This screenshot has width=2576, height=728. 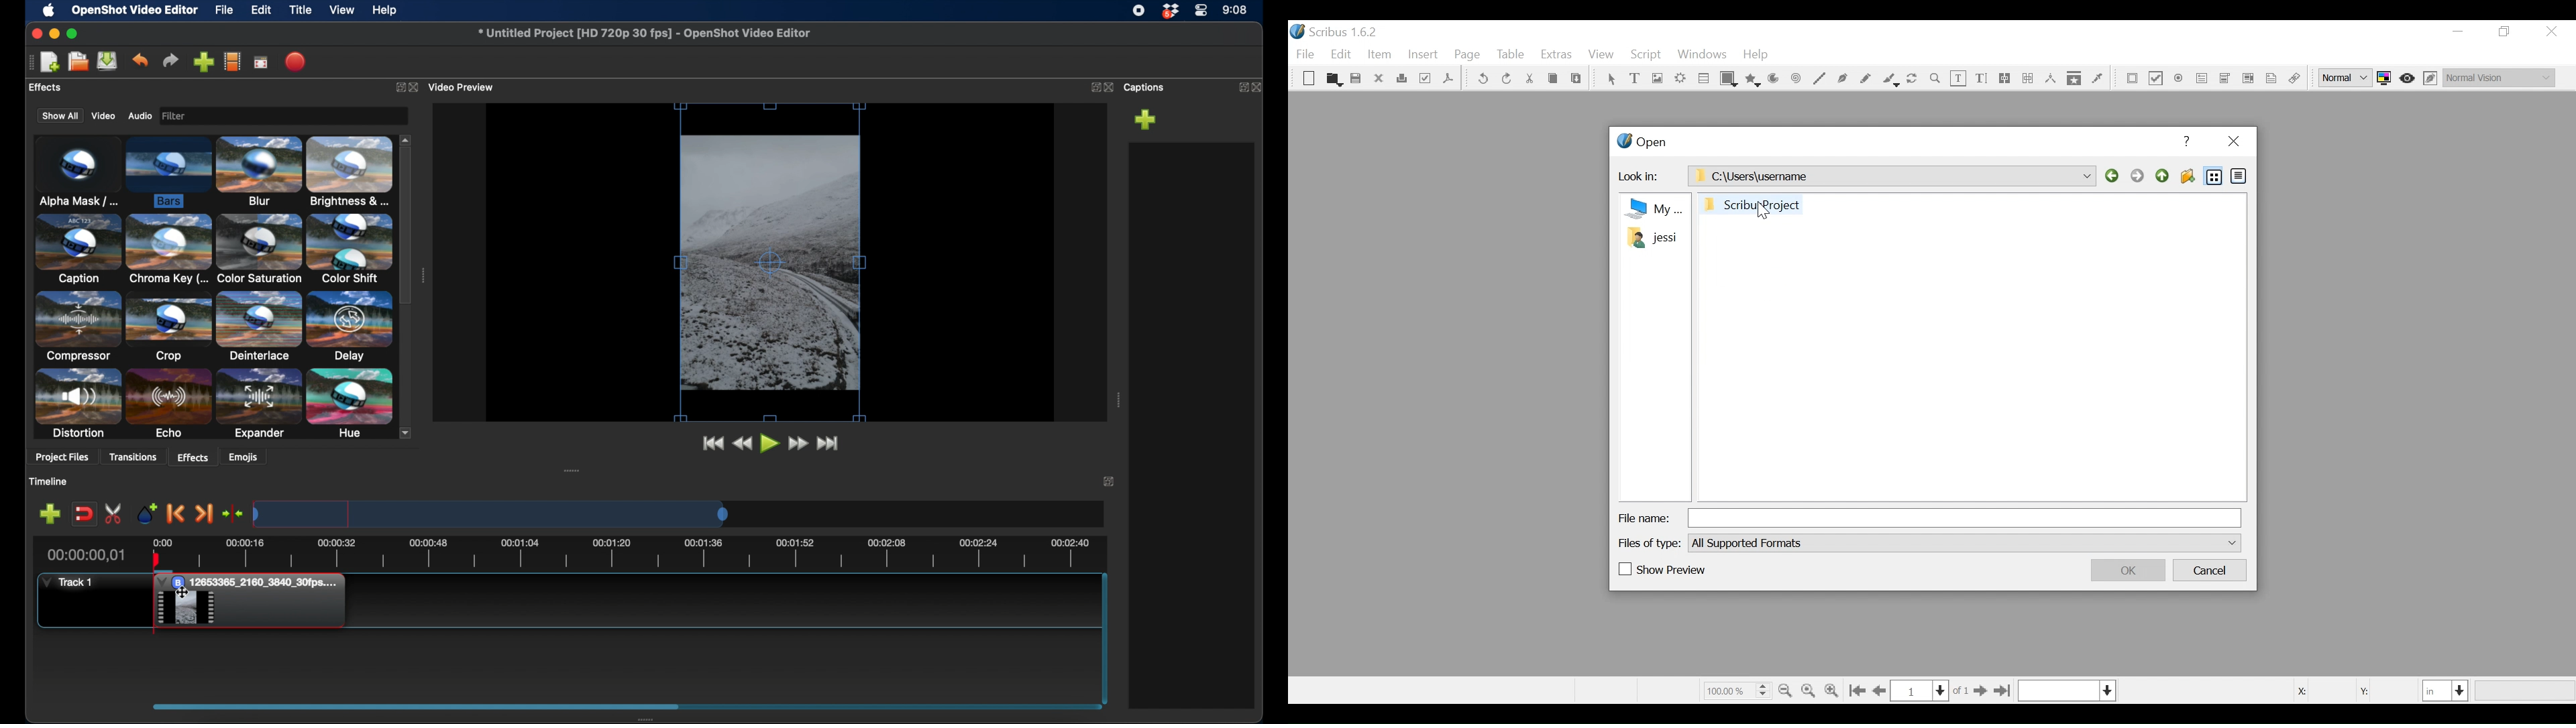 I want to click on Close, so click(x=2233, y=142).